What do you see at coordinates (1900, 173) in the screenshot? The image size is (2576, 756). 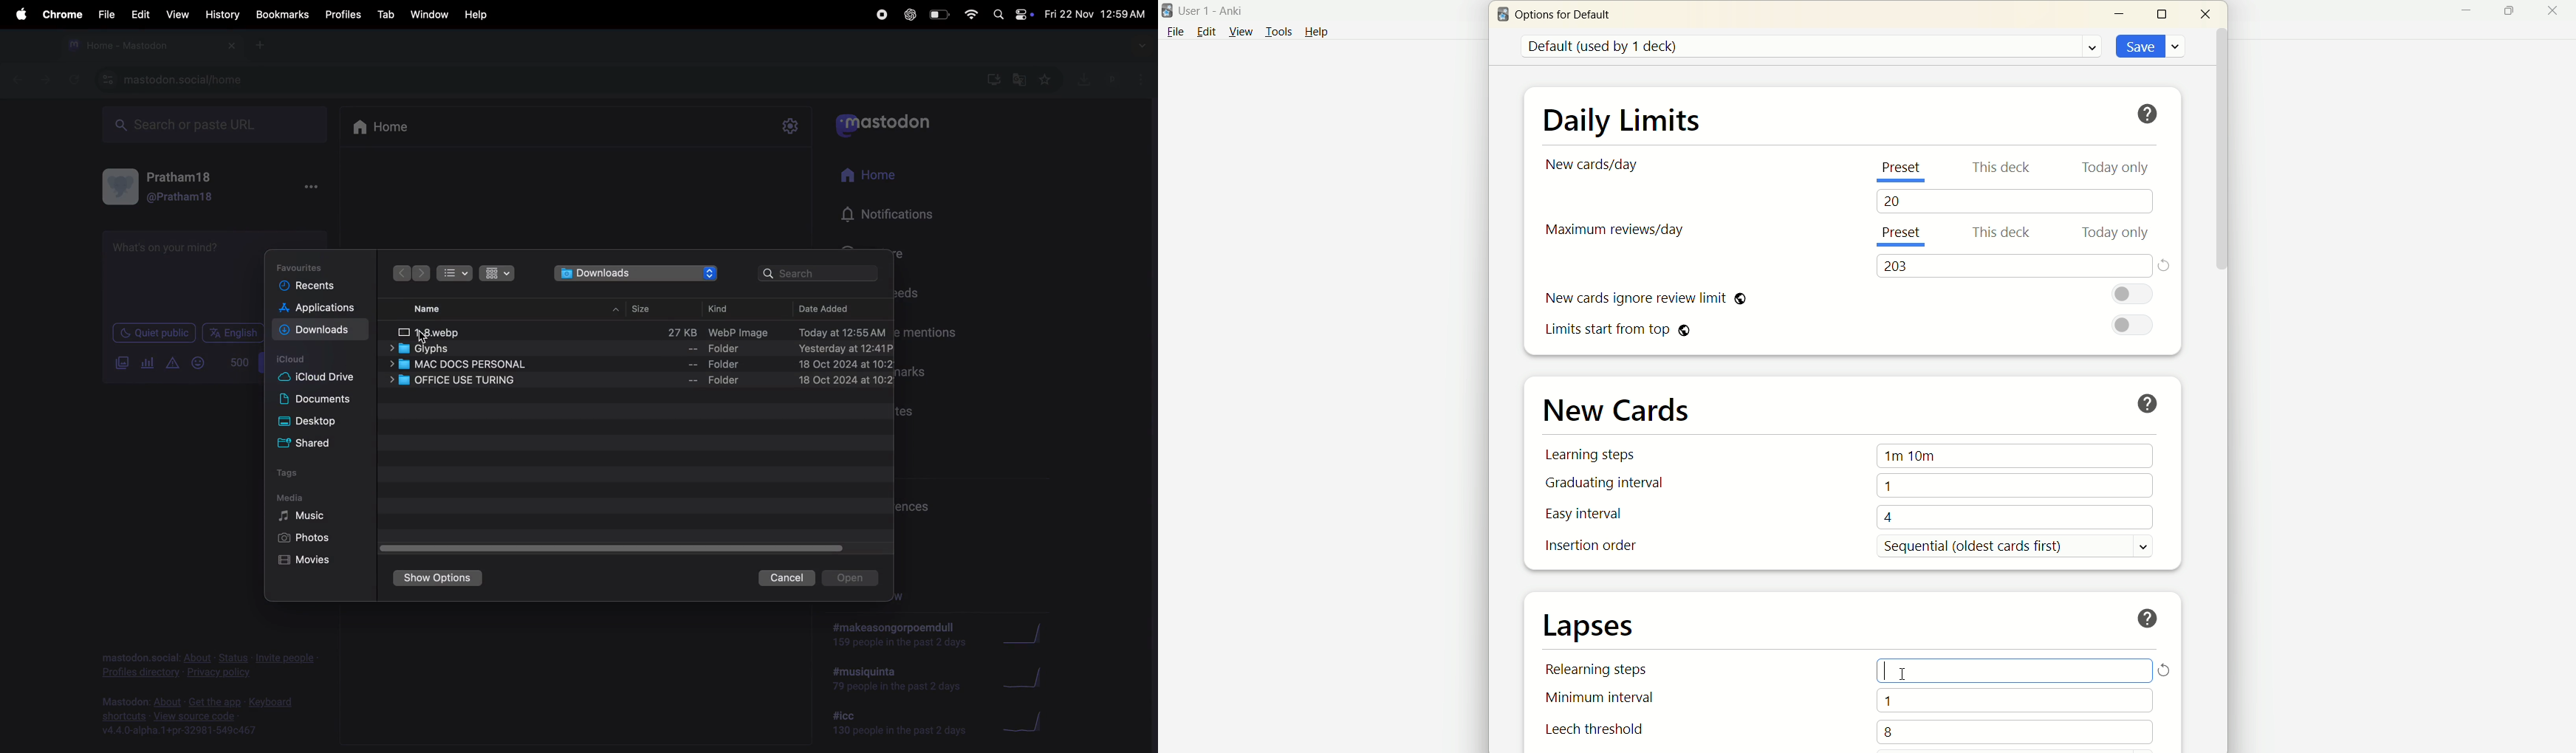 I see `present` at bounding box center [1900, 173].